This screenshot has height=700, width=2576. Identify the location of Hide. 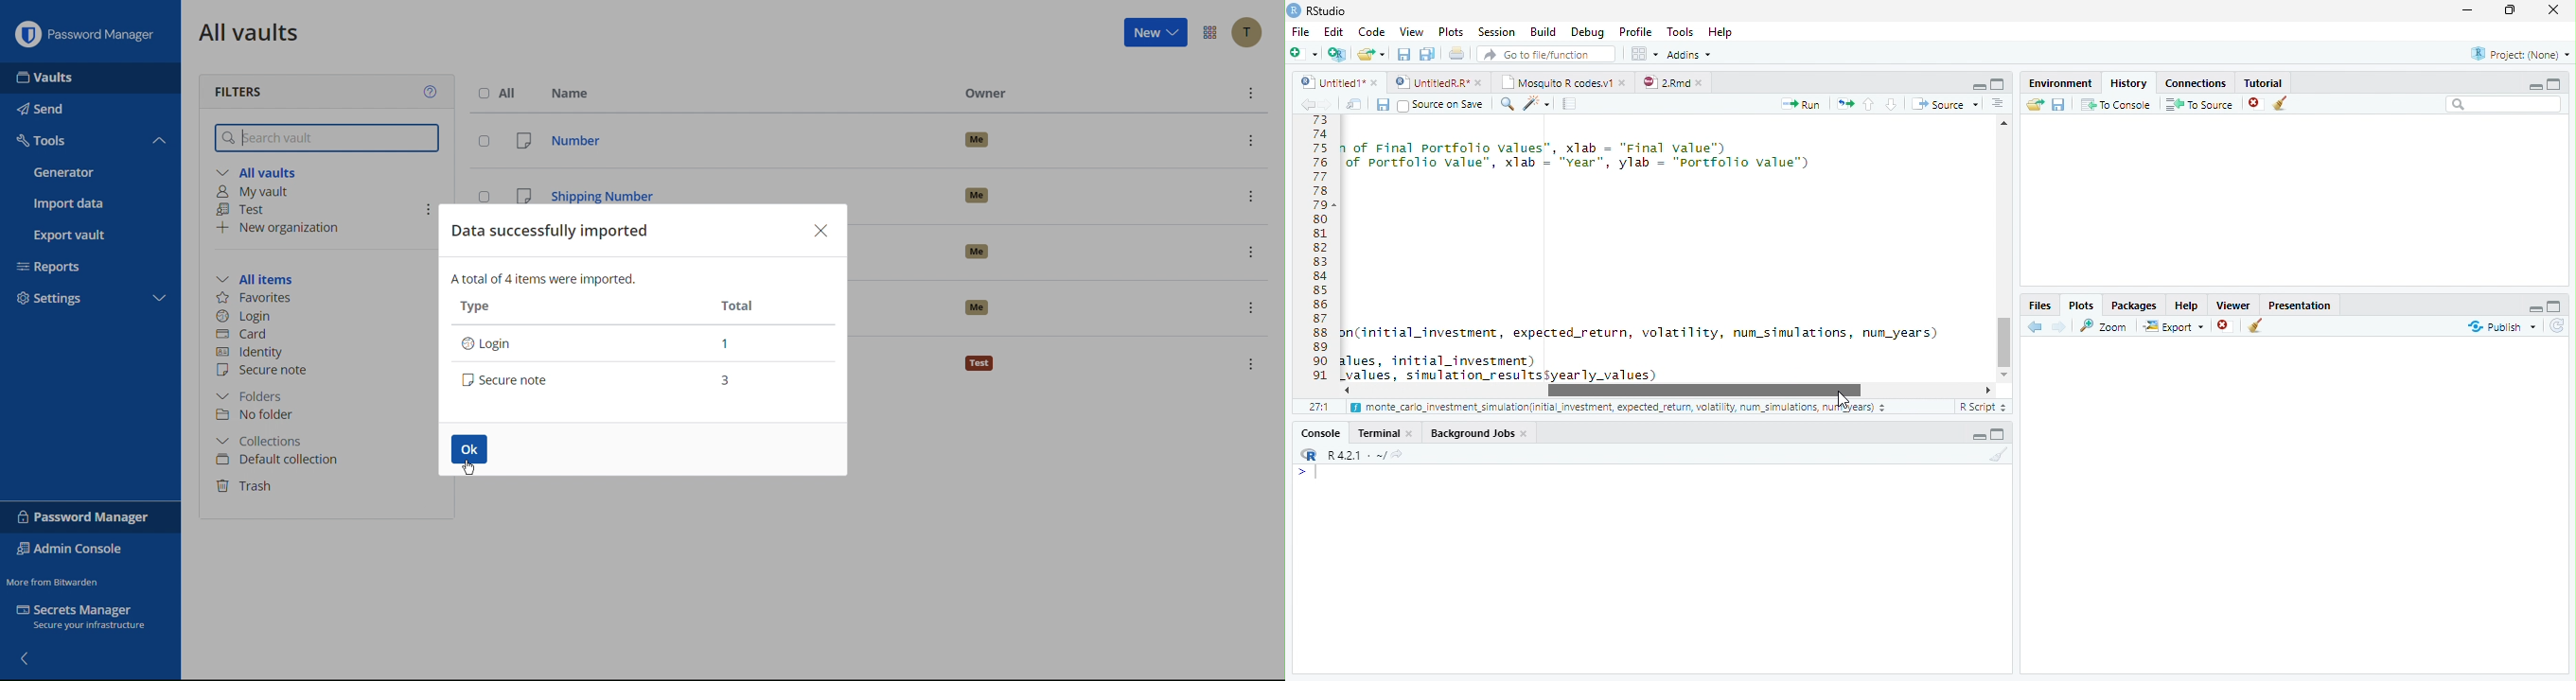
(2535, 85).